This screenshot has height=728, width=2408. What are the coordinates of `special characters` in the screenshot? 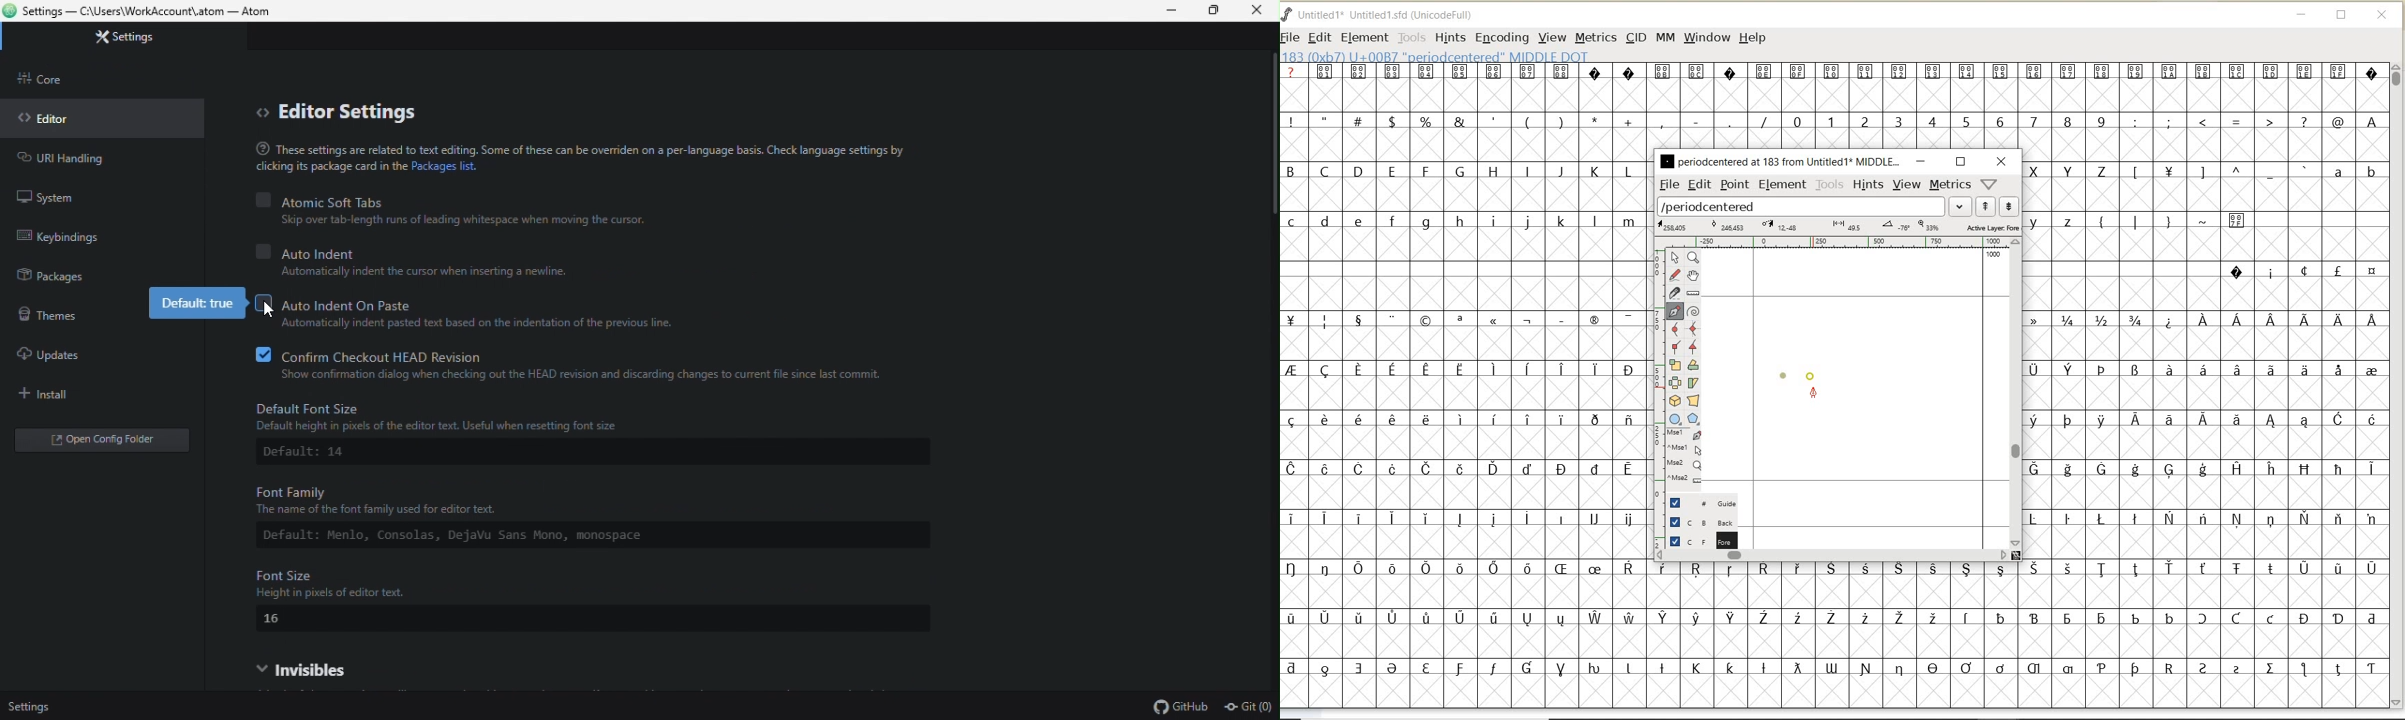 It's located at (2189, 226).